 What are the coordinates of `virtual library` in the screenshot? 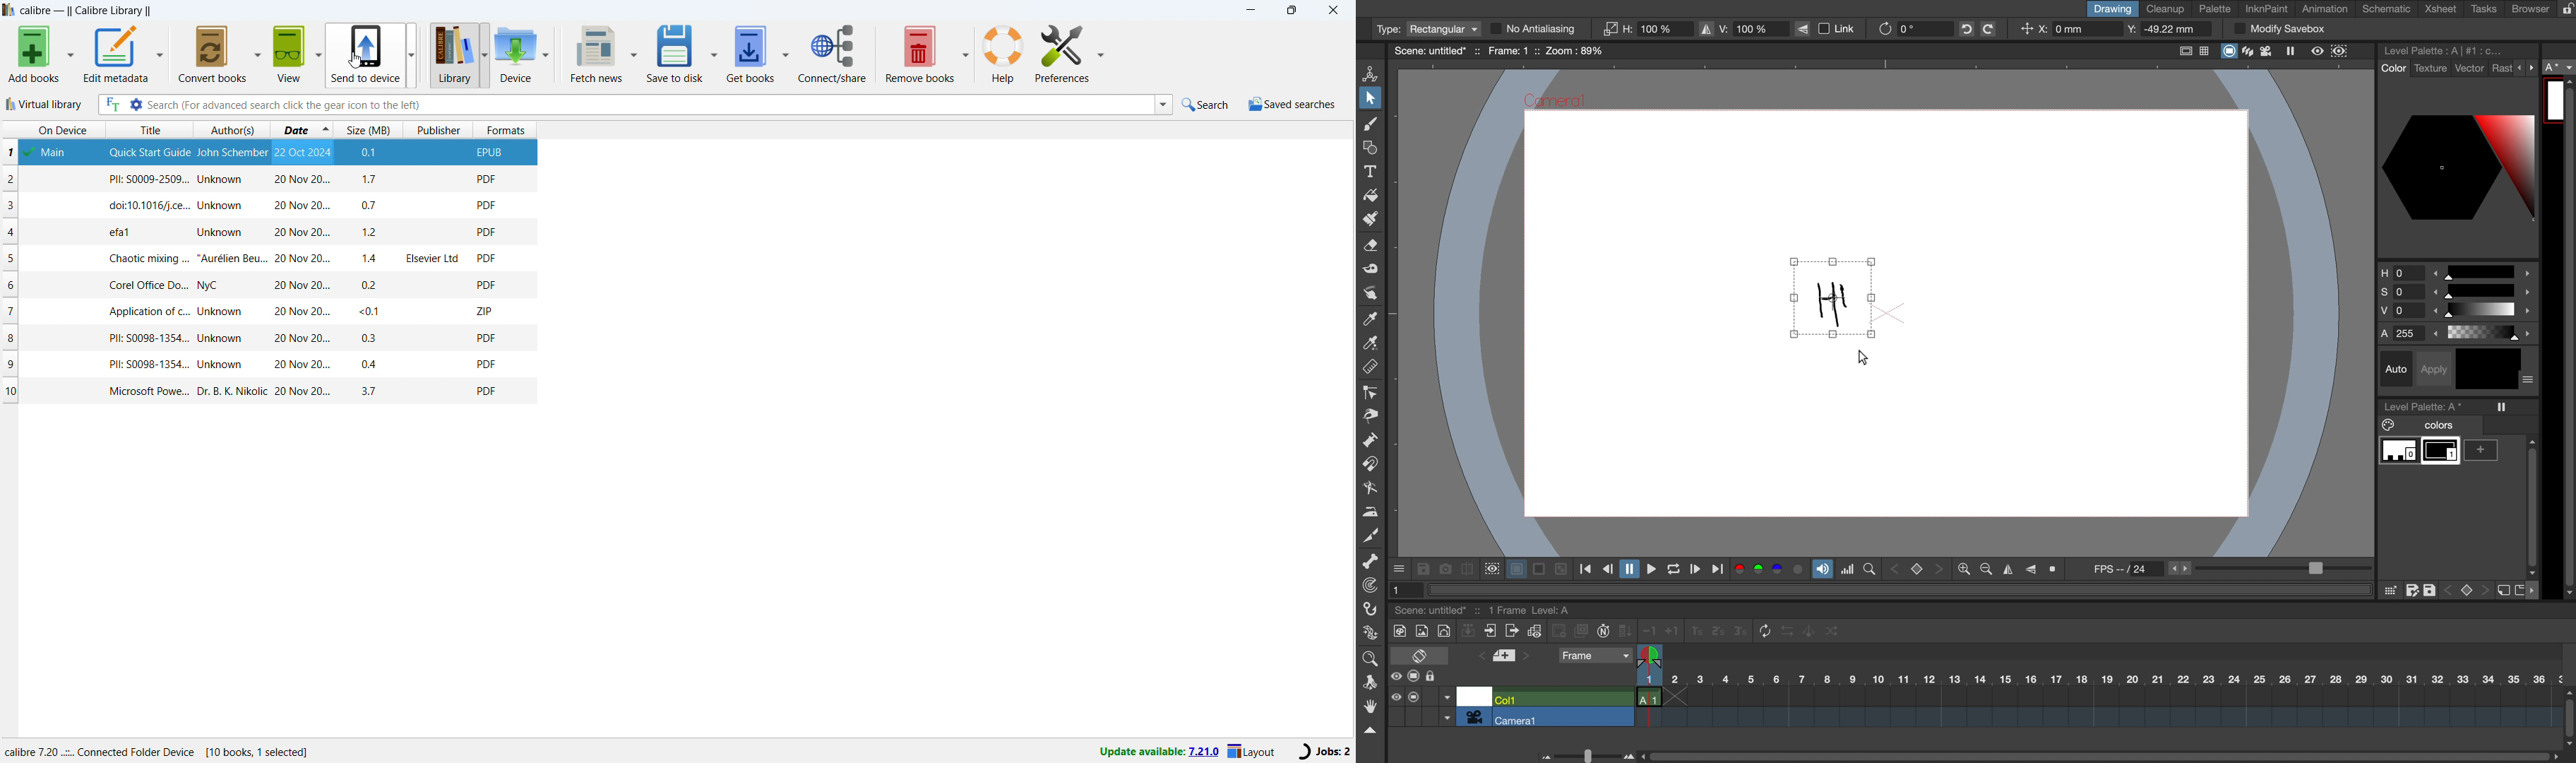 It's located at (45, 105).